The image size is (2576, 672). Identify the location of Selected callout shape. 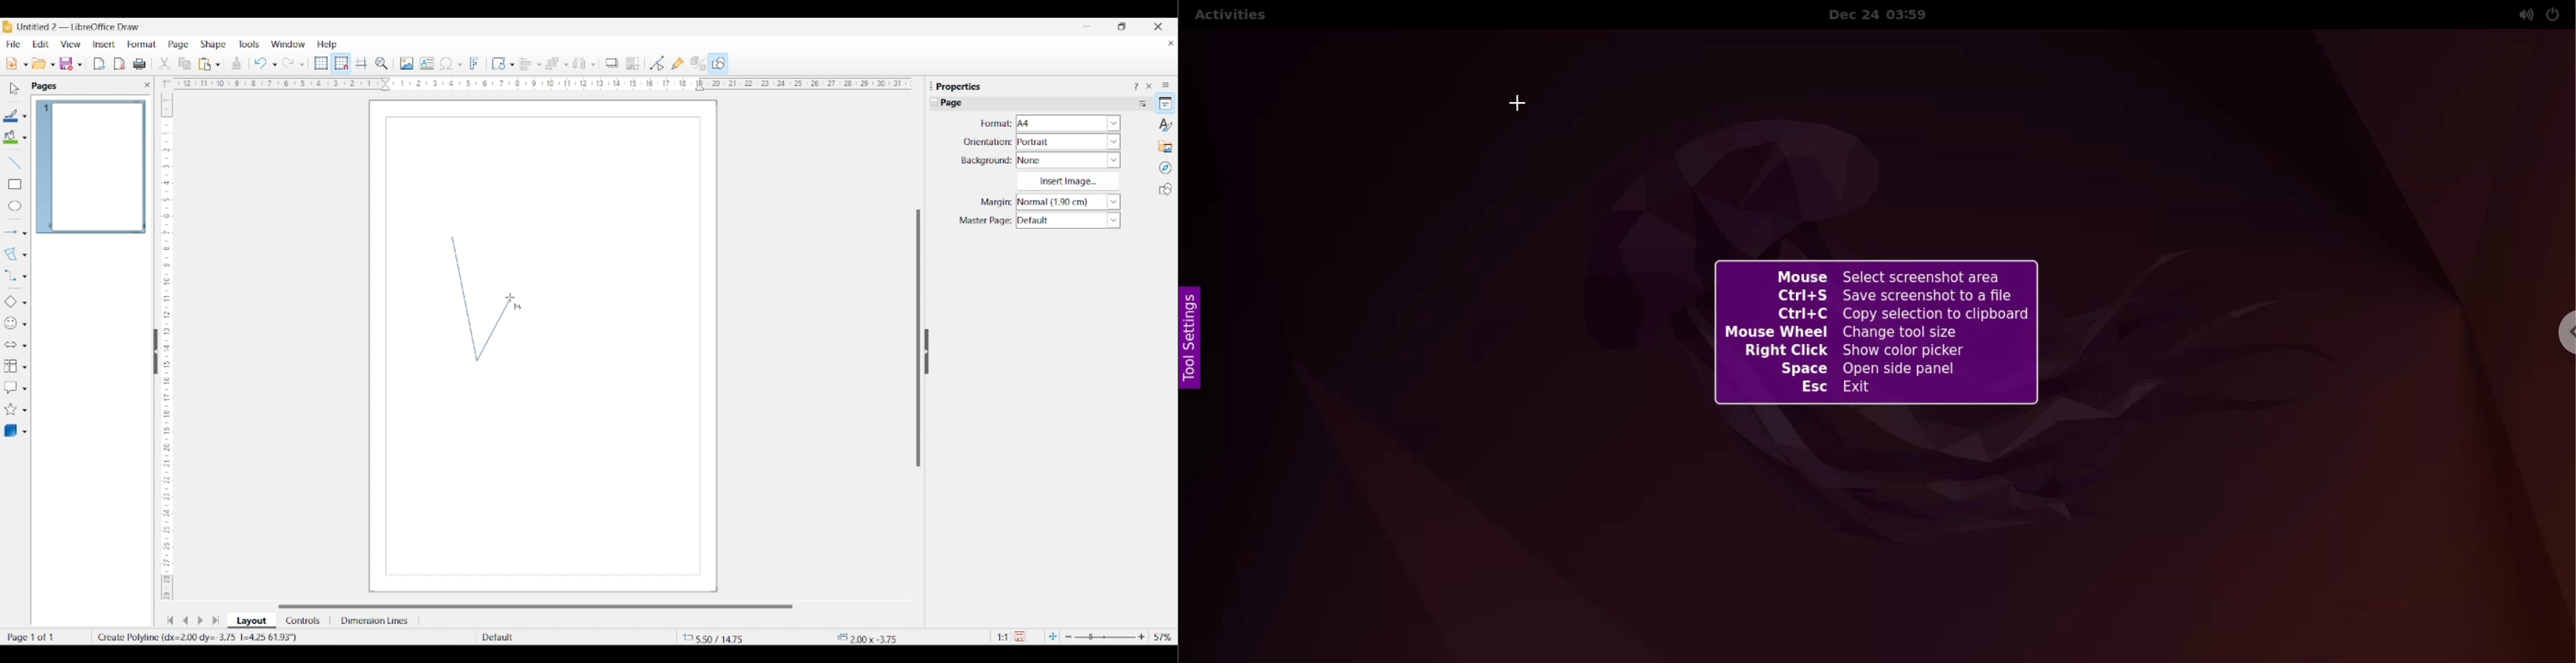
(10, 387).